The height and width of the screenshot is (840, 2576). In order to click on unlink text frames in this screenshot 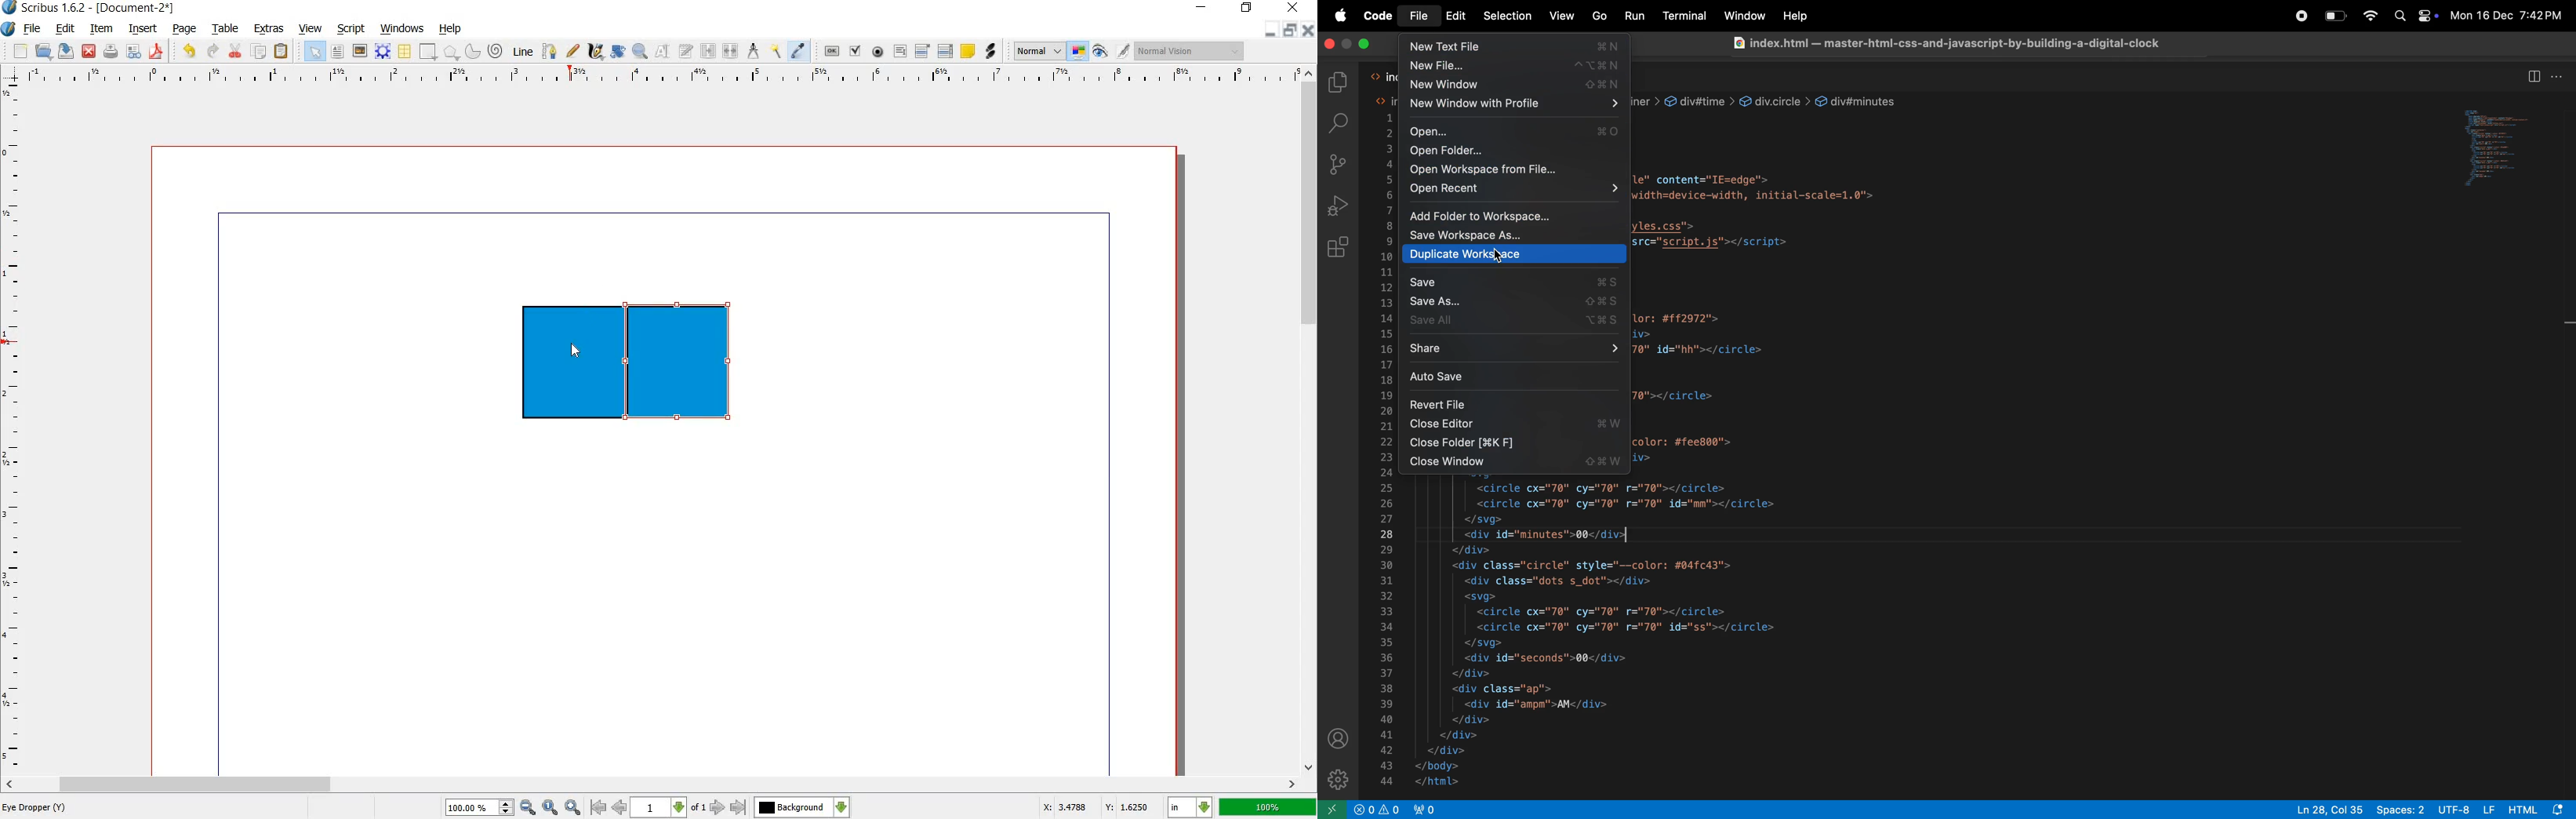, I will do `click(732, 49)`.